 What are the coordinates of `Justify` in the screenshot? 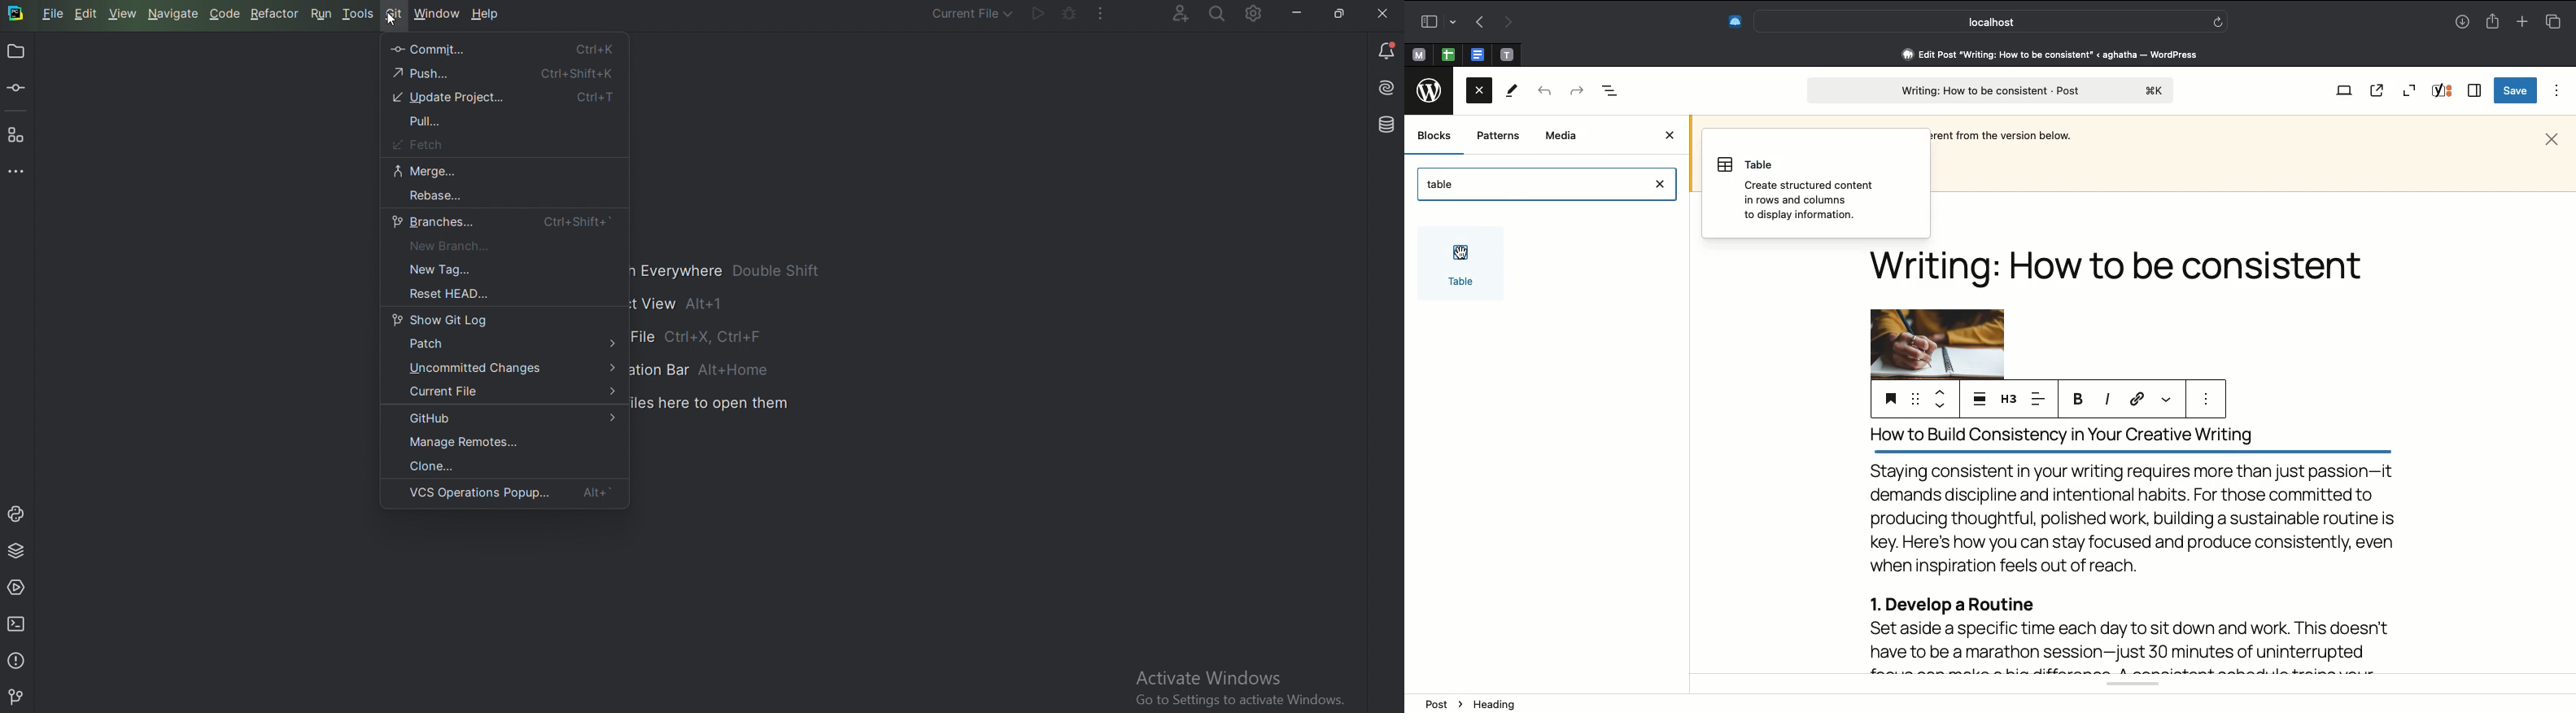 It's located at (1980, 397).